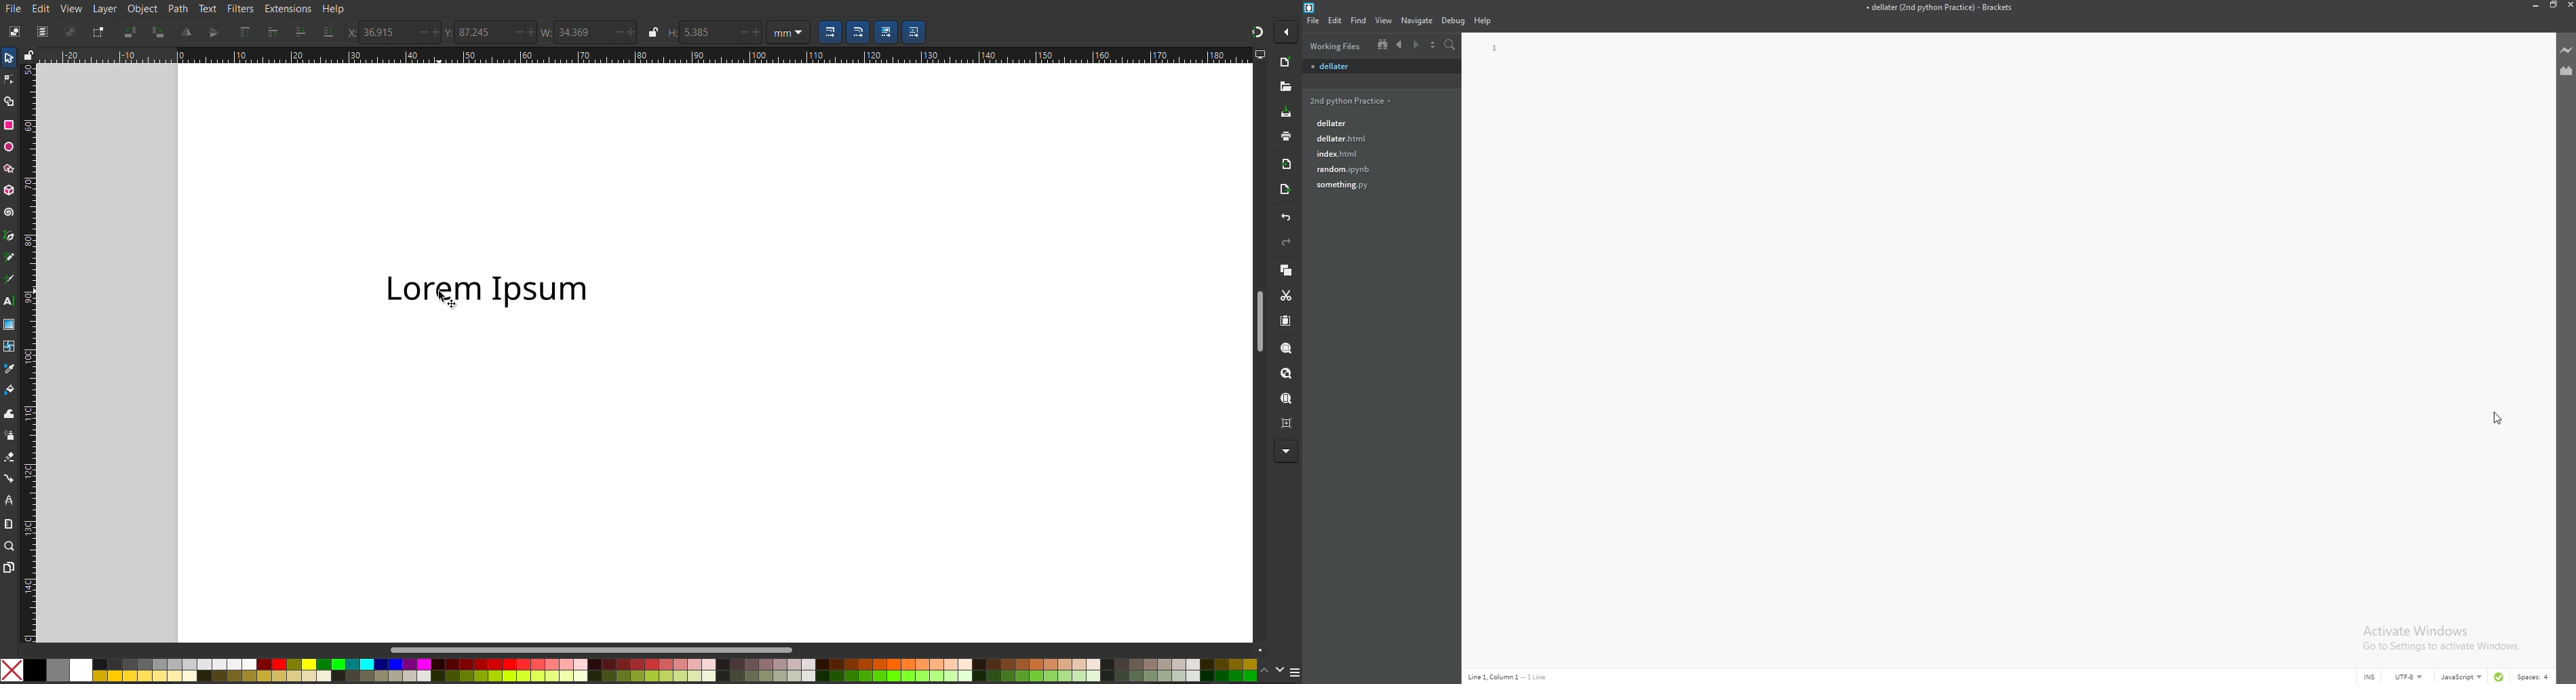  Describe the element at coordinates (1377, 185) in the screenshot. I see `file` at that location.